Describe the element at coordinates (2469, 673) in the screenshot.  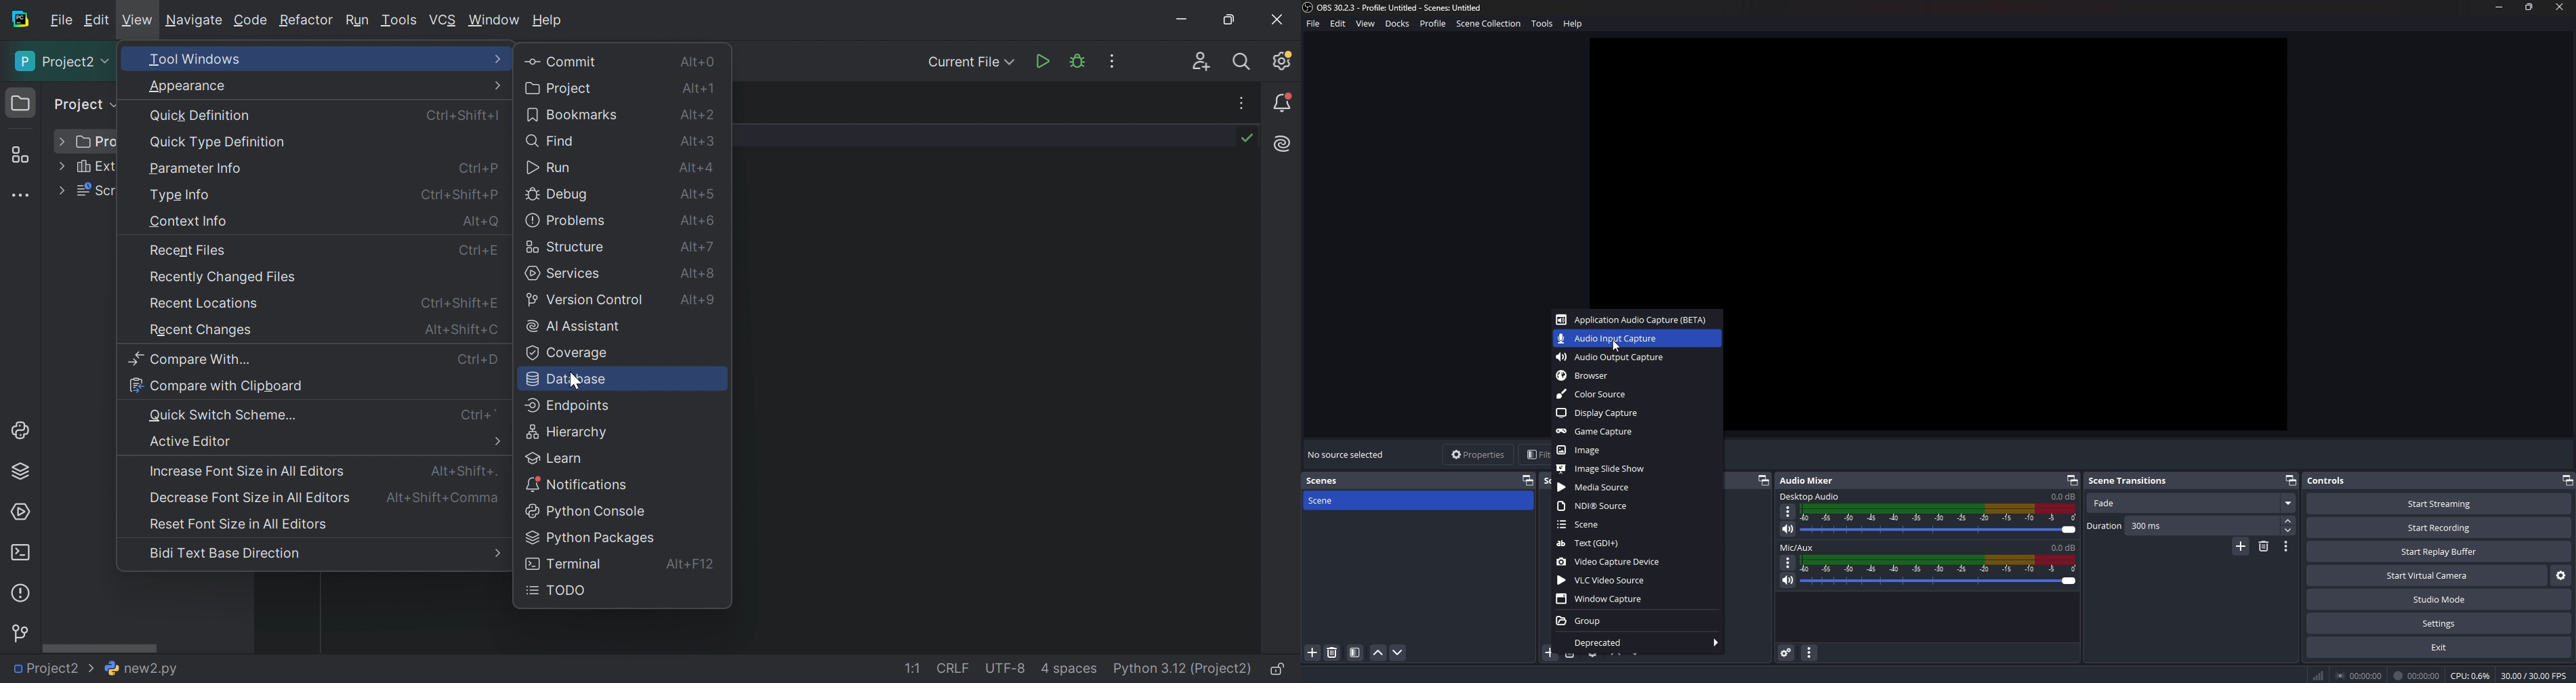
I see `0 CPU: 0.69` at that location.